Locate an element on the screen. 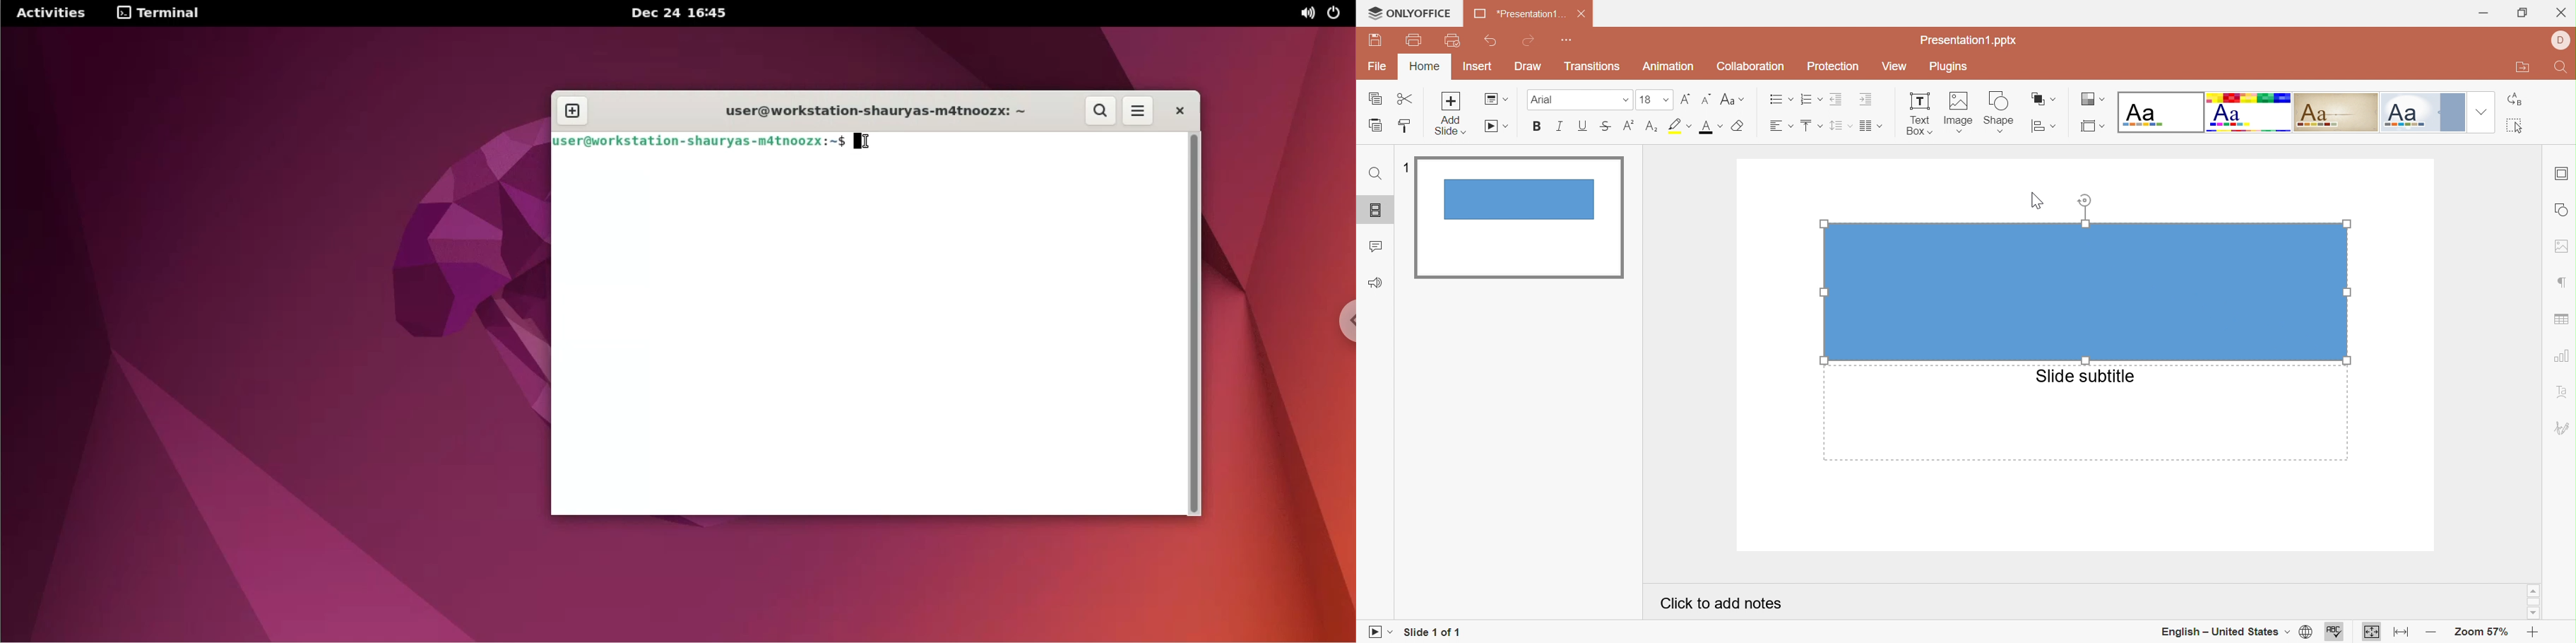  Quick print is located at coordinates (1453, 41).